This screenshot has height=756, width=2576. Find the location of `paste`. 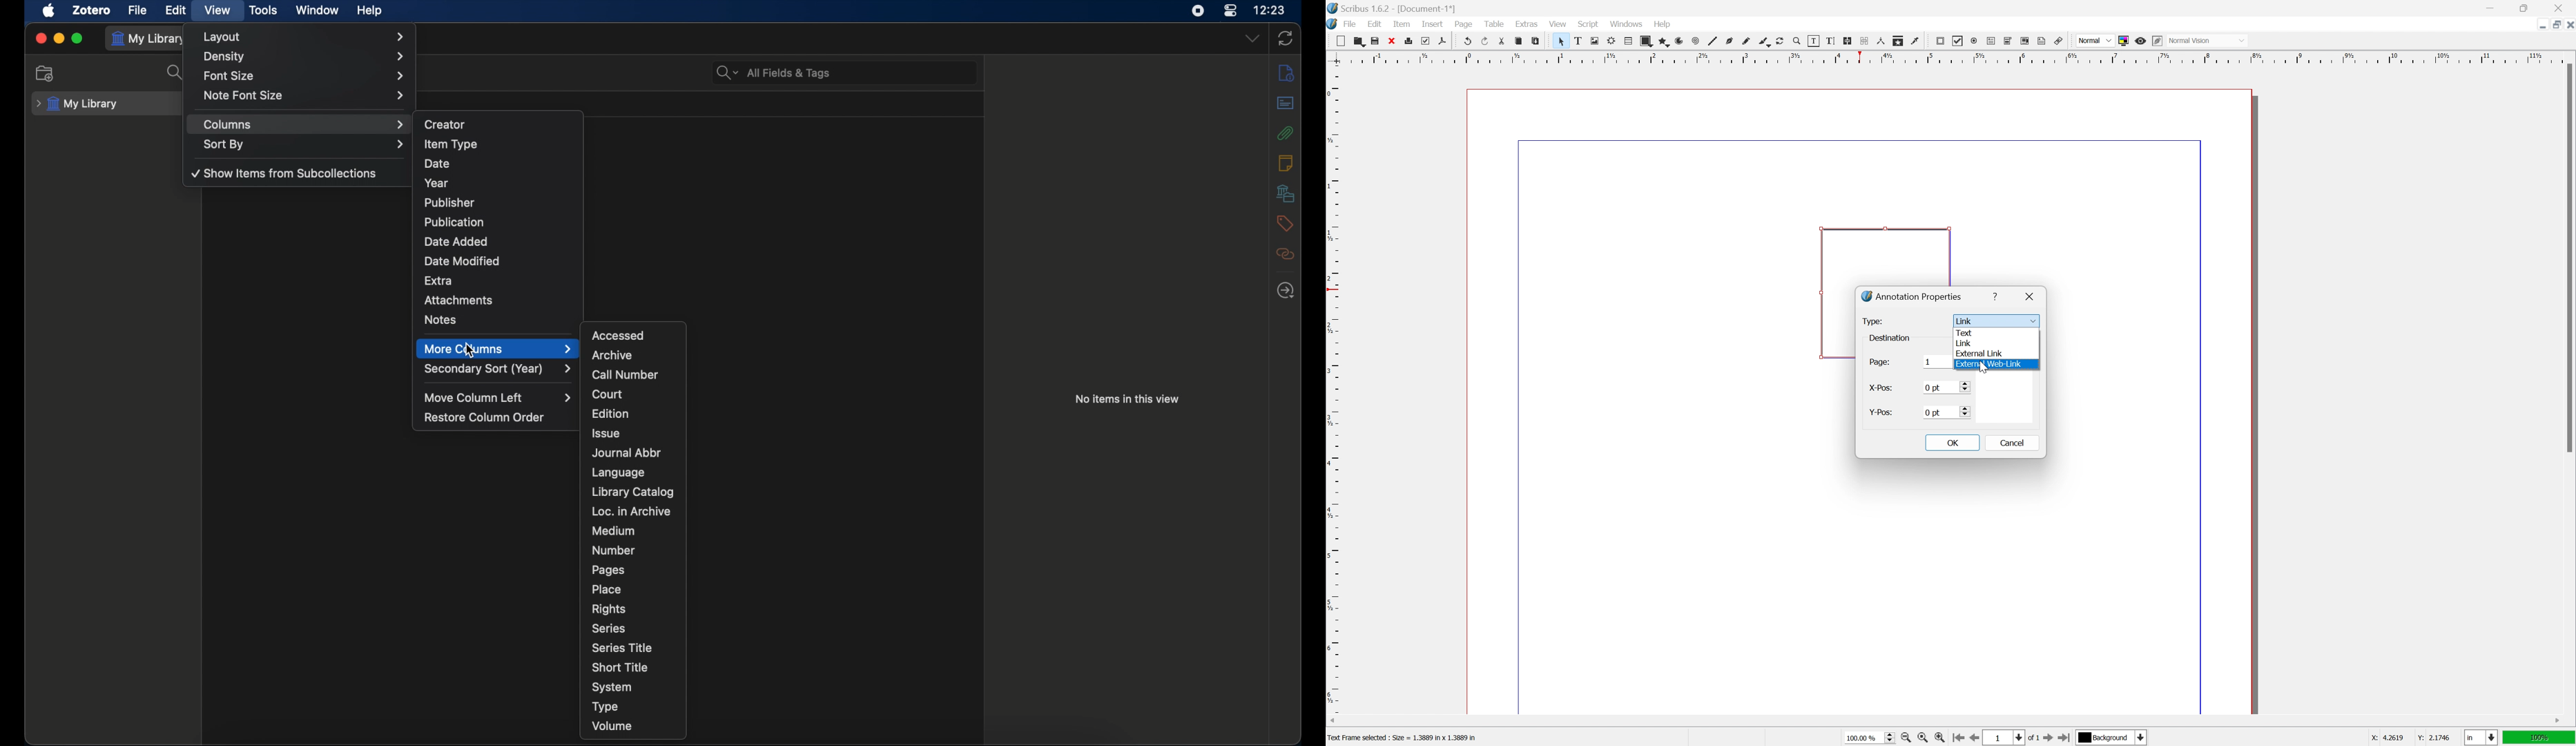

paste is located at coordinates (1535, 41).